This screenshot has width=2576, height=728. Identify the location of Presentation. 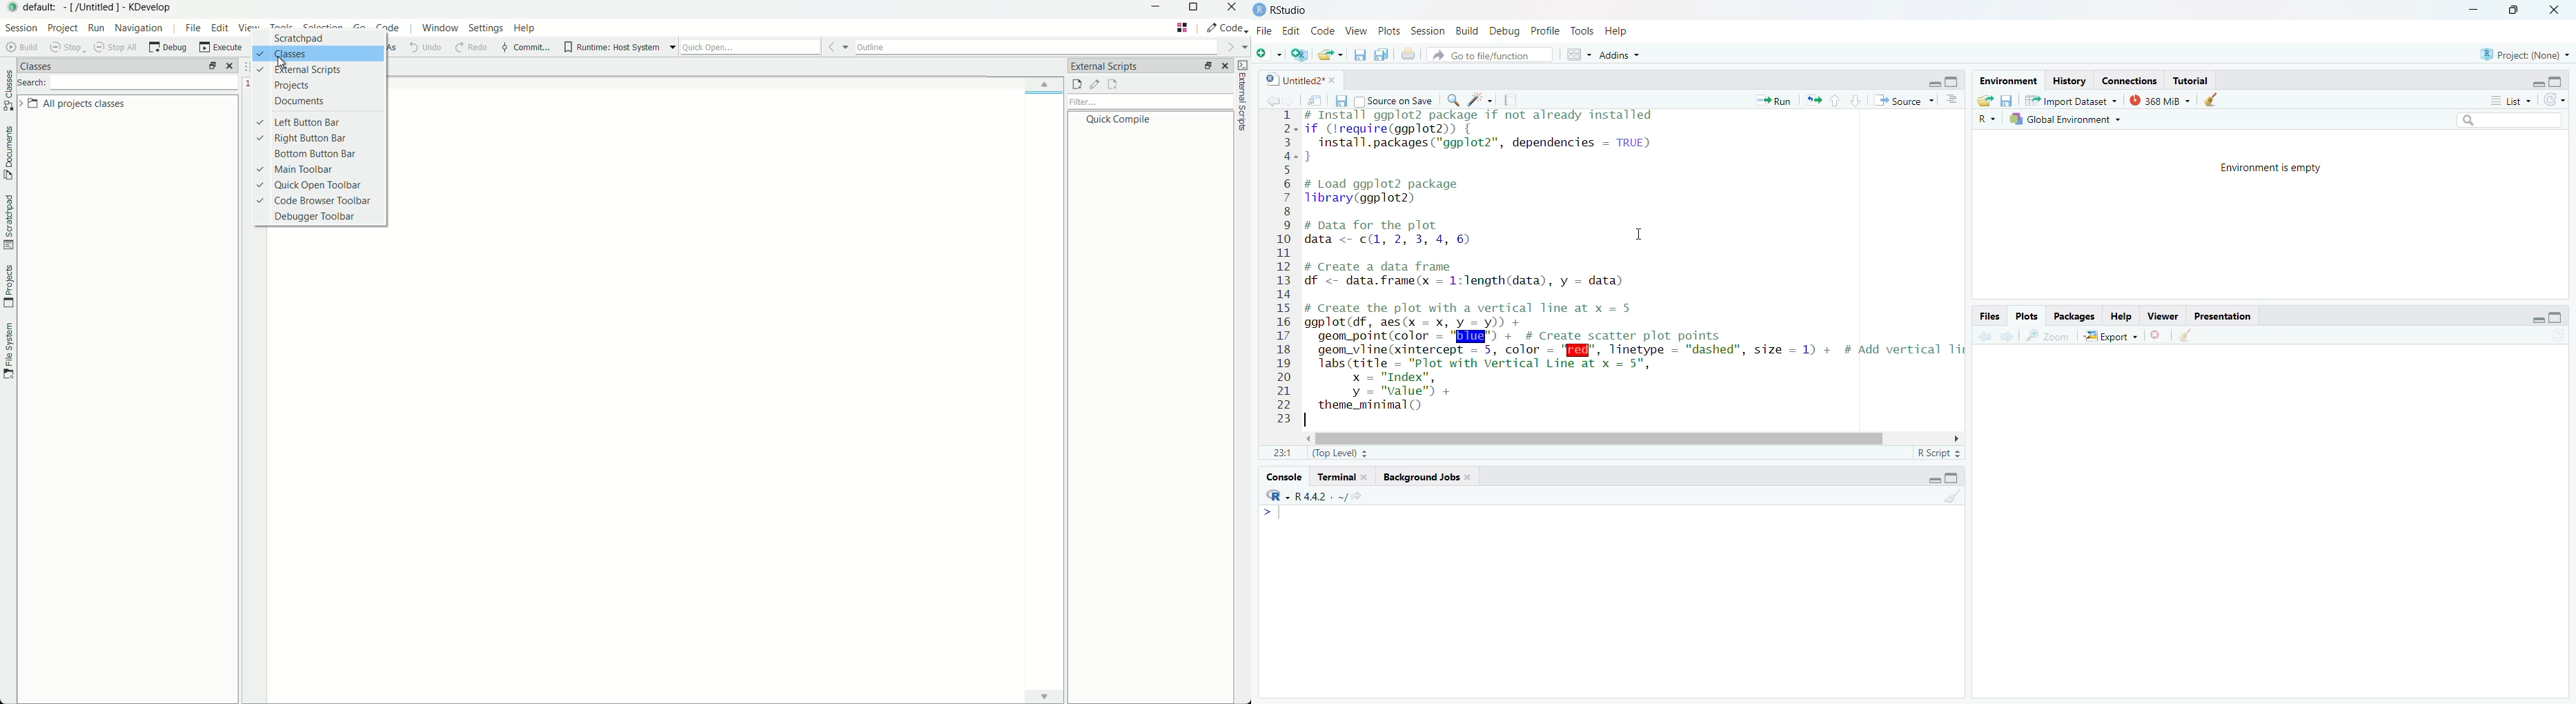
(2227, 315).